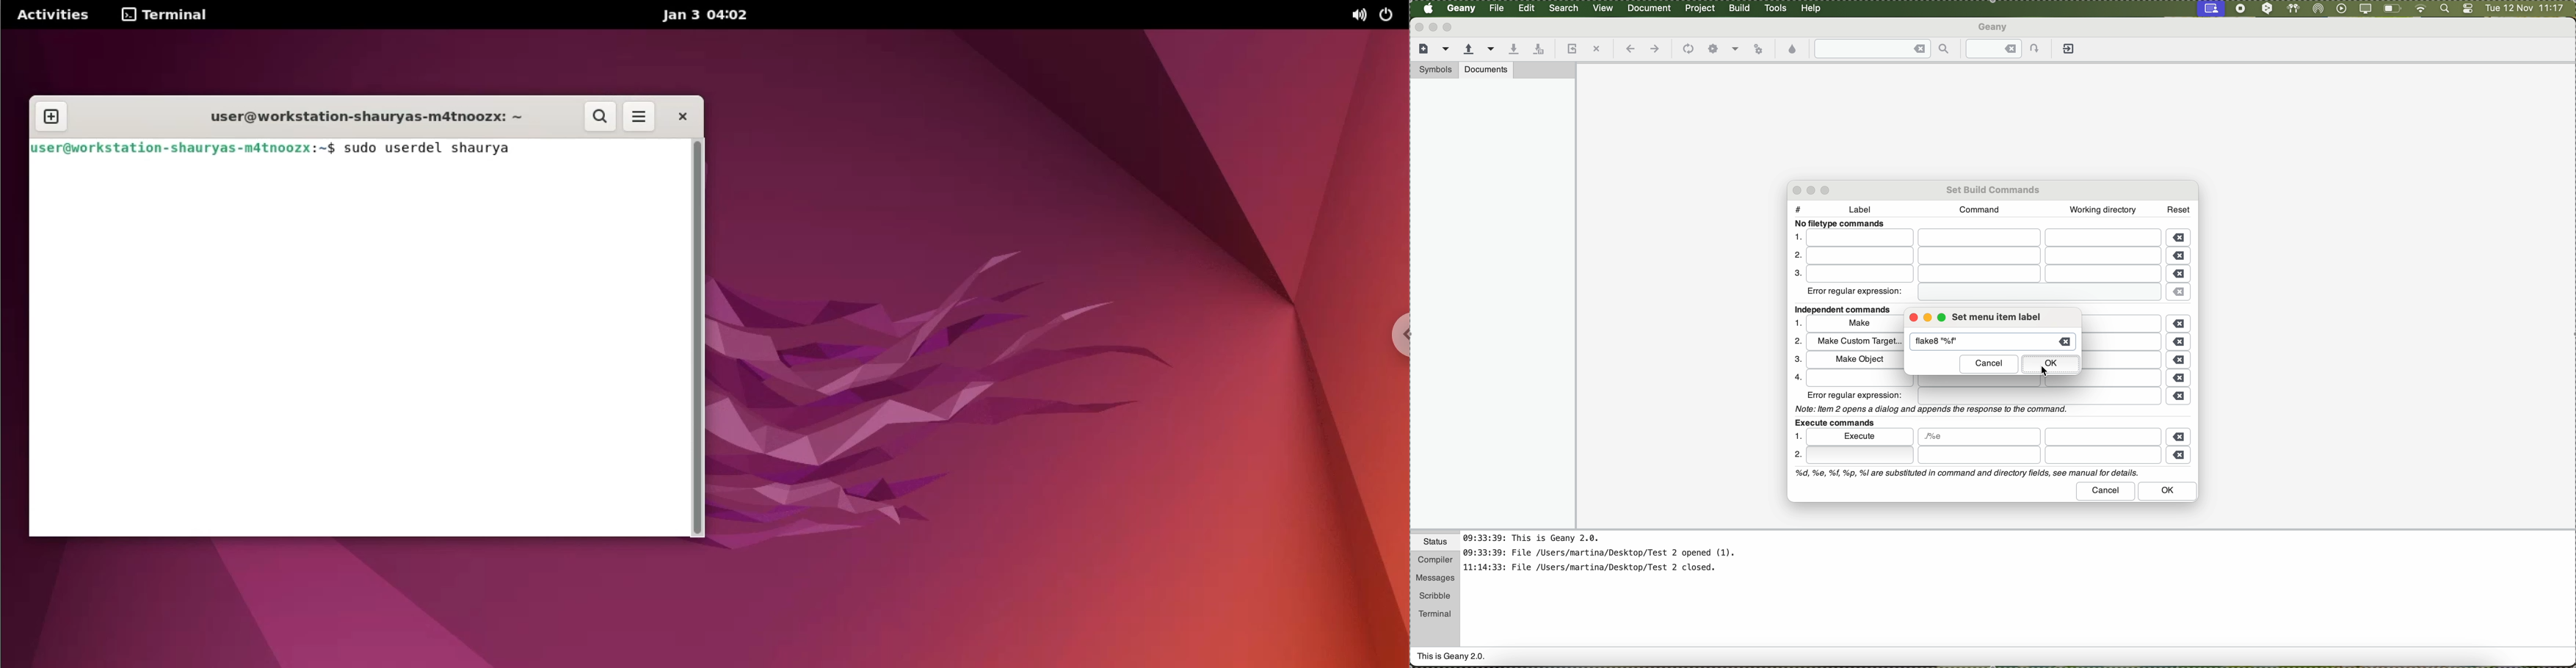 The image size is (2576, 672). What do you see at coordinates (1834, 421) in the screenshot?
I see `execute commands` at bounding box center [1834, 421].